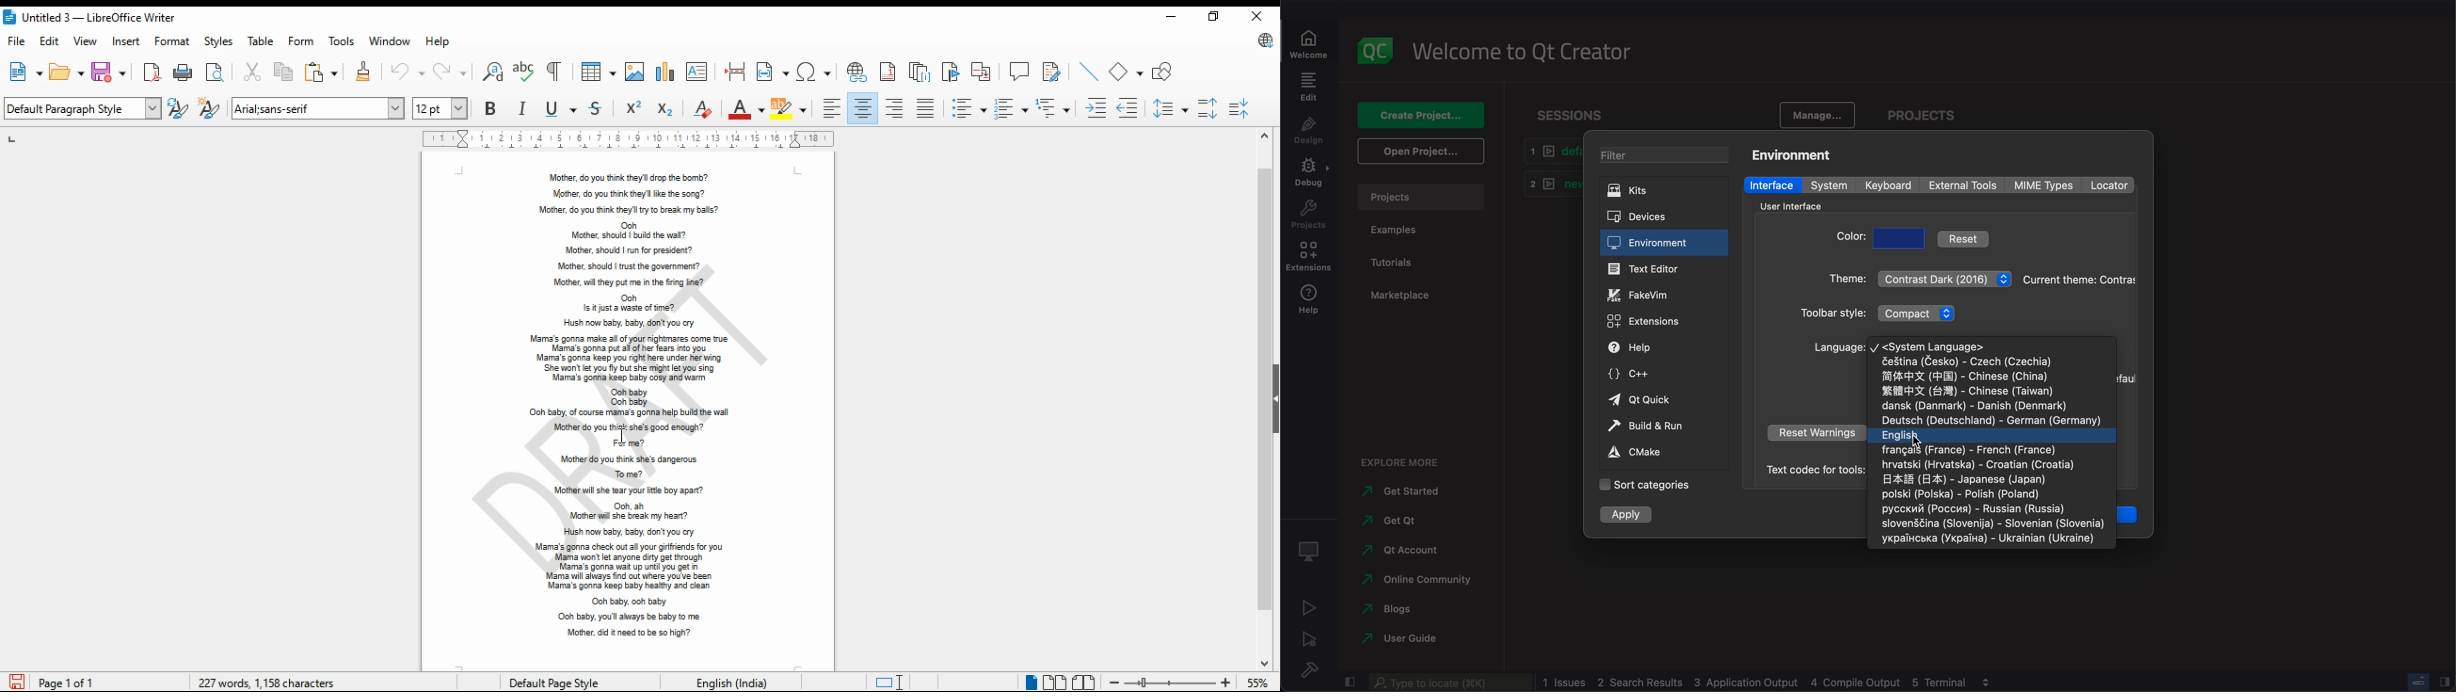  I want to click on kits, so click(1661, 191).